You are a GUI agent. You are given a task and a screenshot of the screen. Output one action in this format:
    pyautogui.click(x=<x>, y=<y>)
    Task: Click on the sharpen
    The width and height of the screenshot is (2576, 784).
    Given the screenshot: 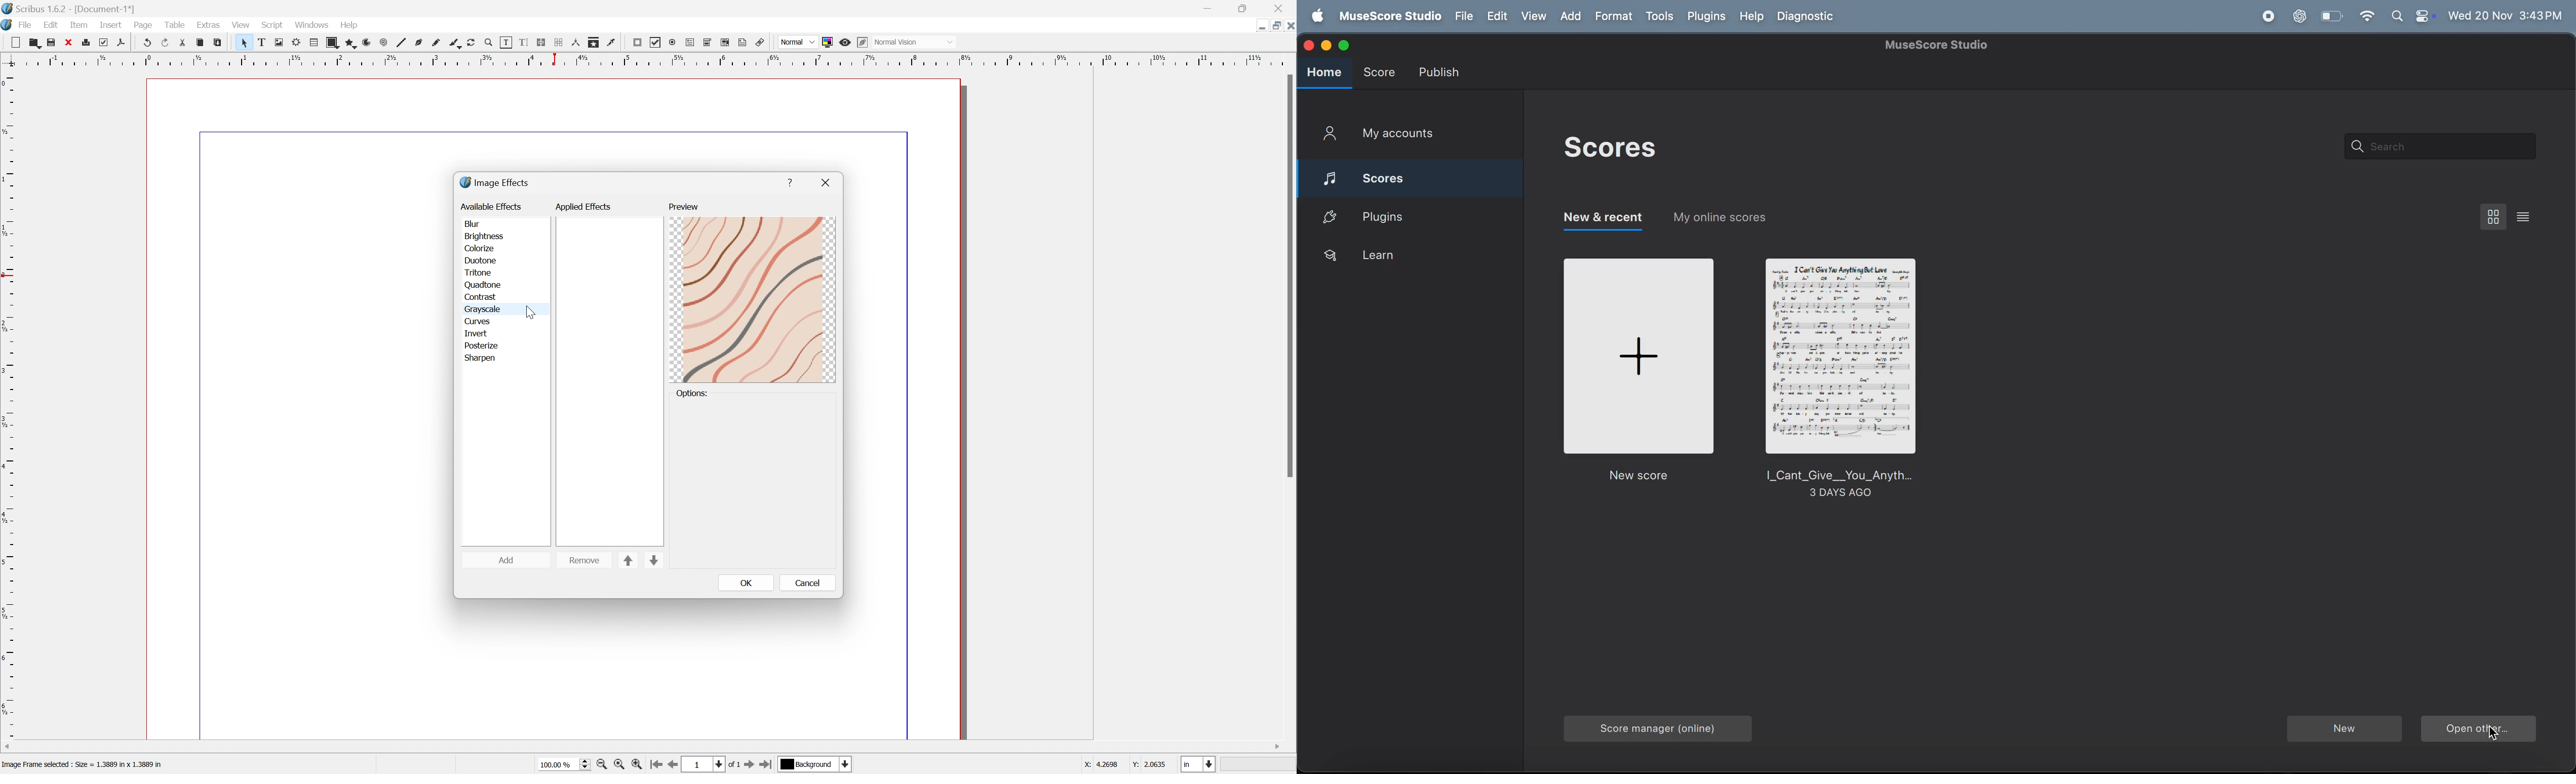 What is the action you would take?
    pyautogui.click(x=482, y=359)
    